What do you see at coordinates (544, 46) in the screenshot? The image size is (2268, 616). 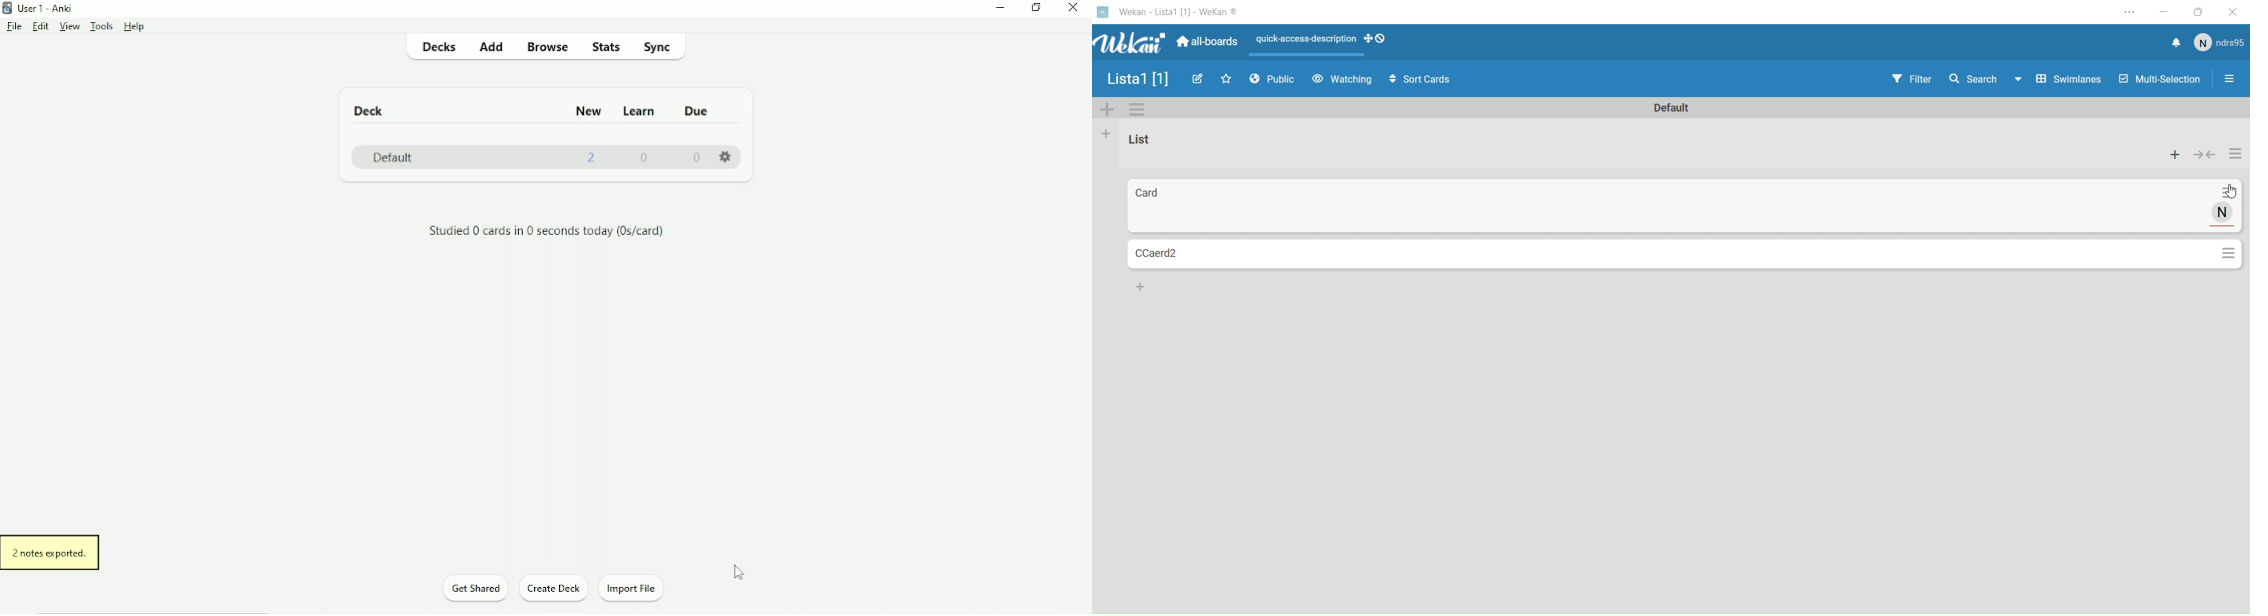 I see `Browse` at bounding box center [544, 46].